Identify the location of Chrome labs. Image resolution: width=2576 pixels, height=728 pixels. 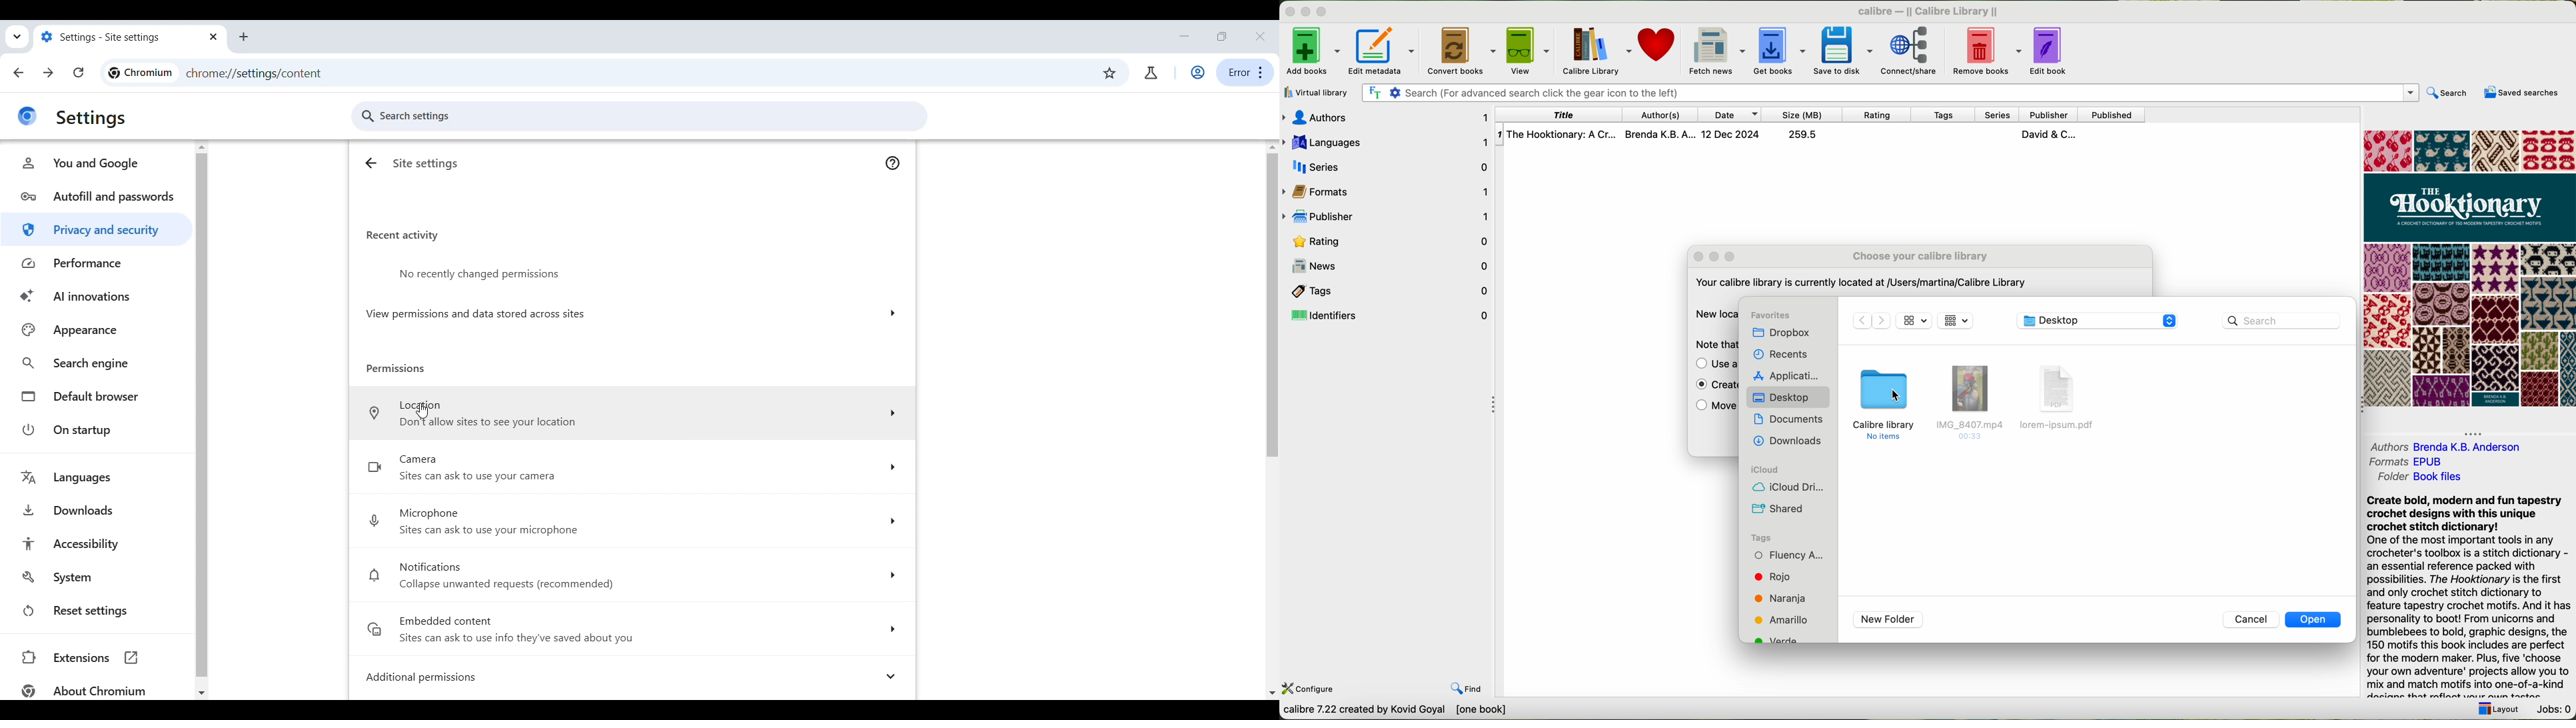
(1151, 73).